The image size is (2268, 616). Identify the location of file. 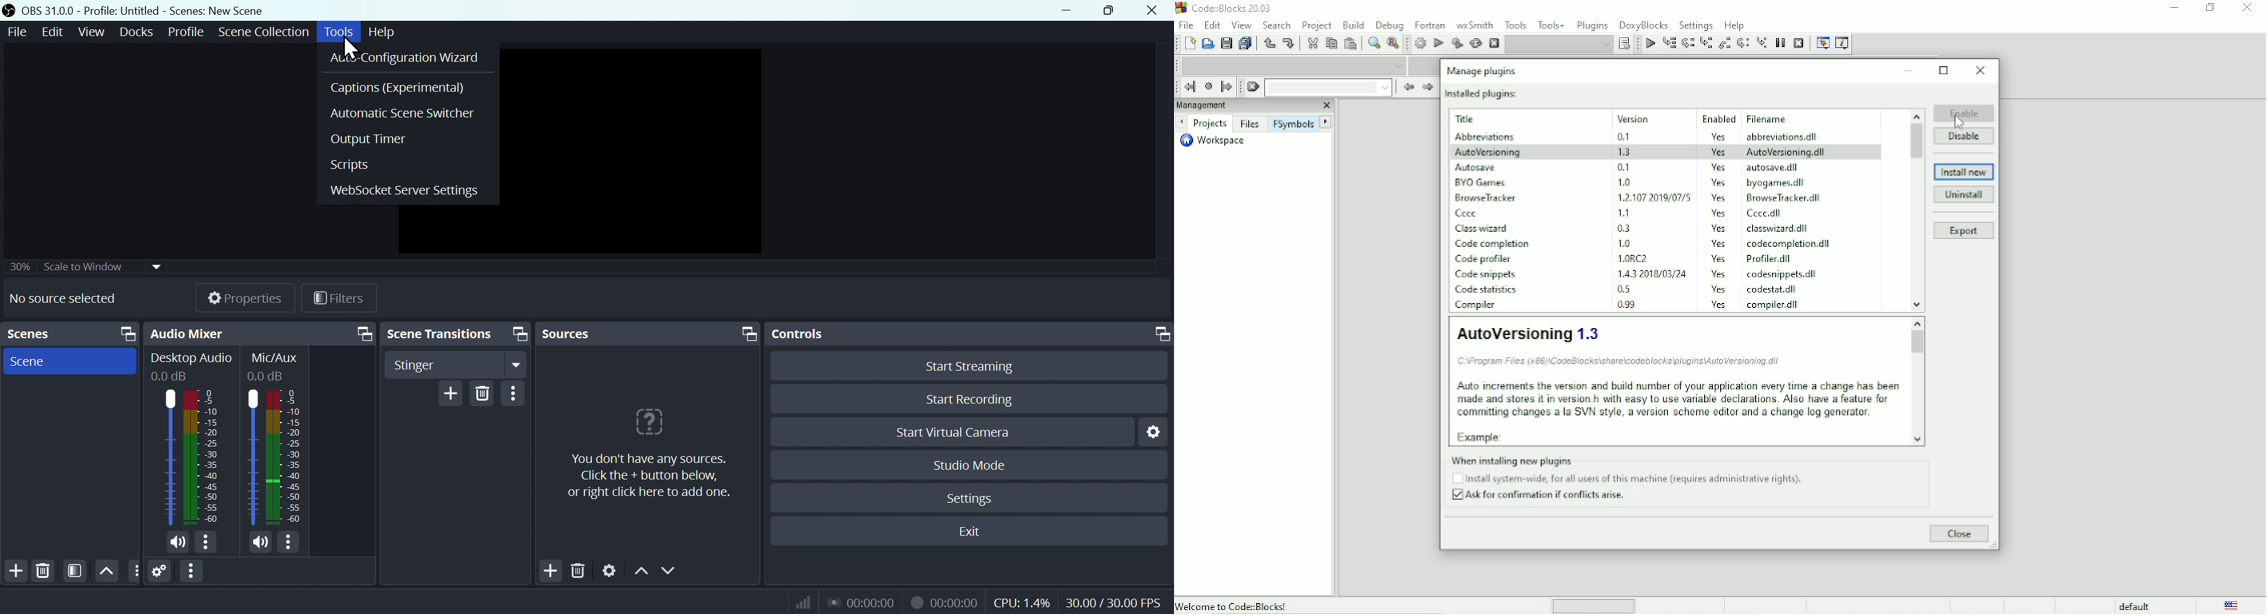
(1777, 183).